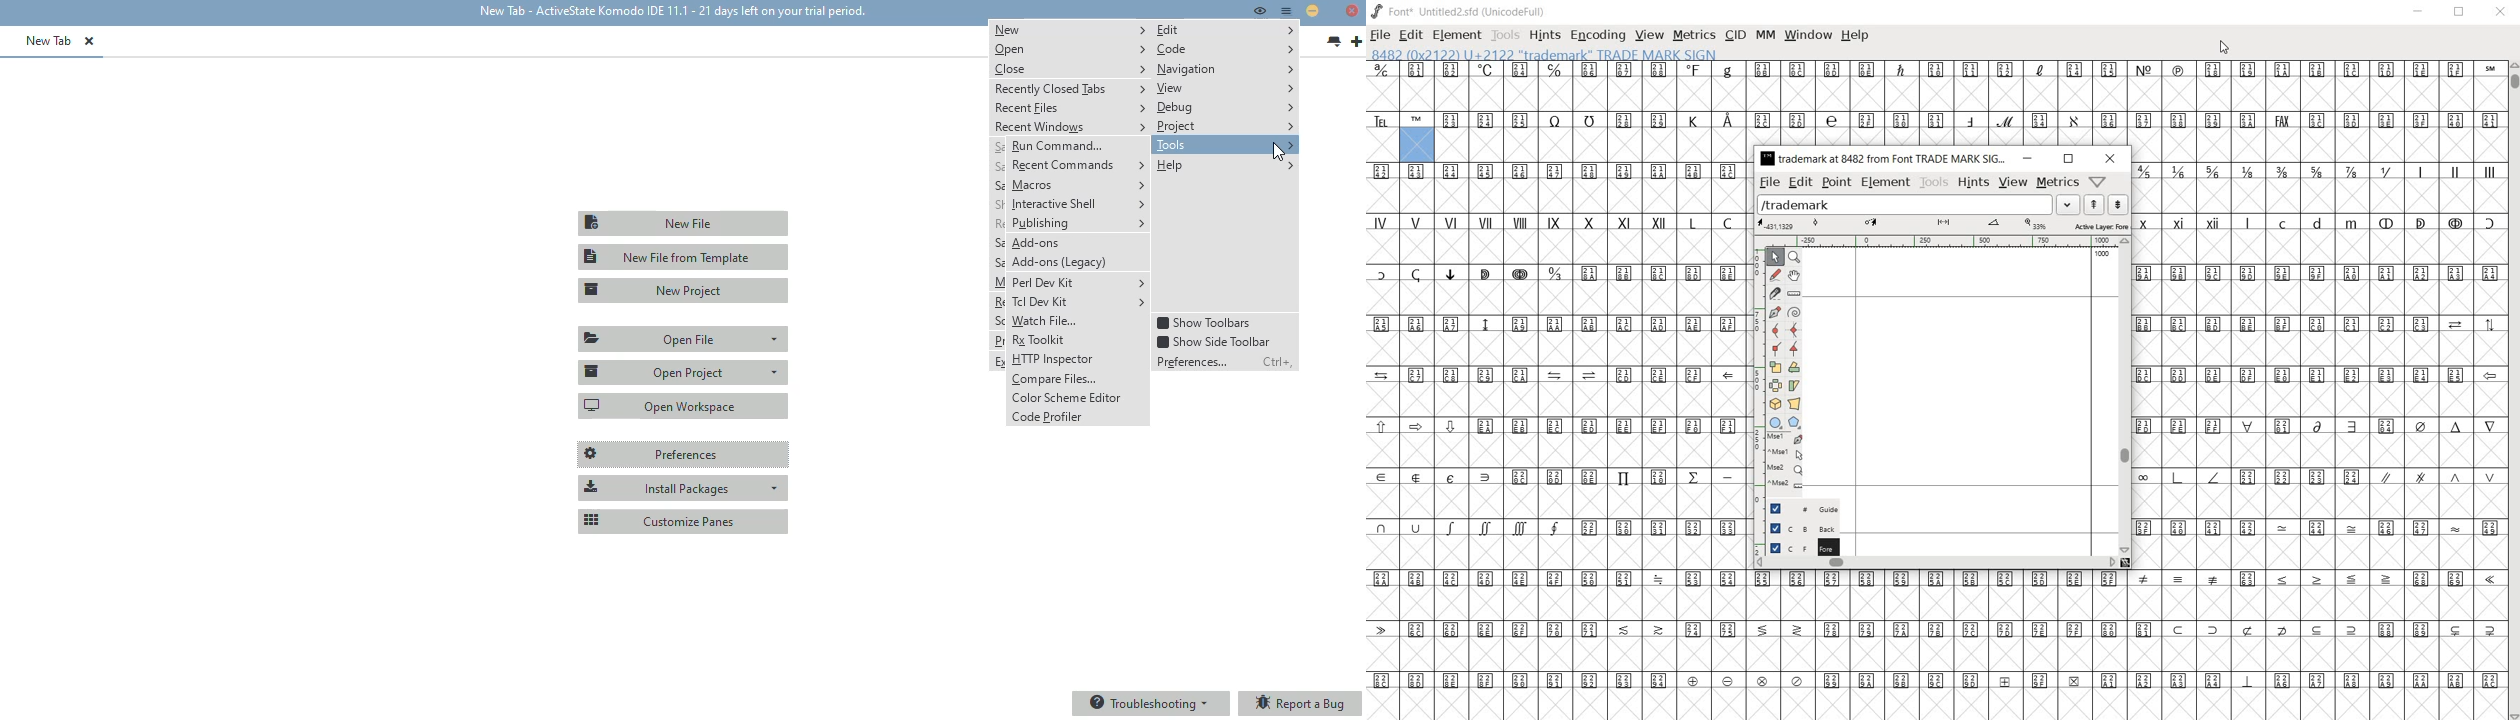 This screenshot has height=728, width=2520. I want to click on change whether spiro is active or not, so click(1793, 312).